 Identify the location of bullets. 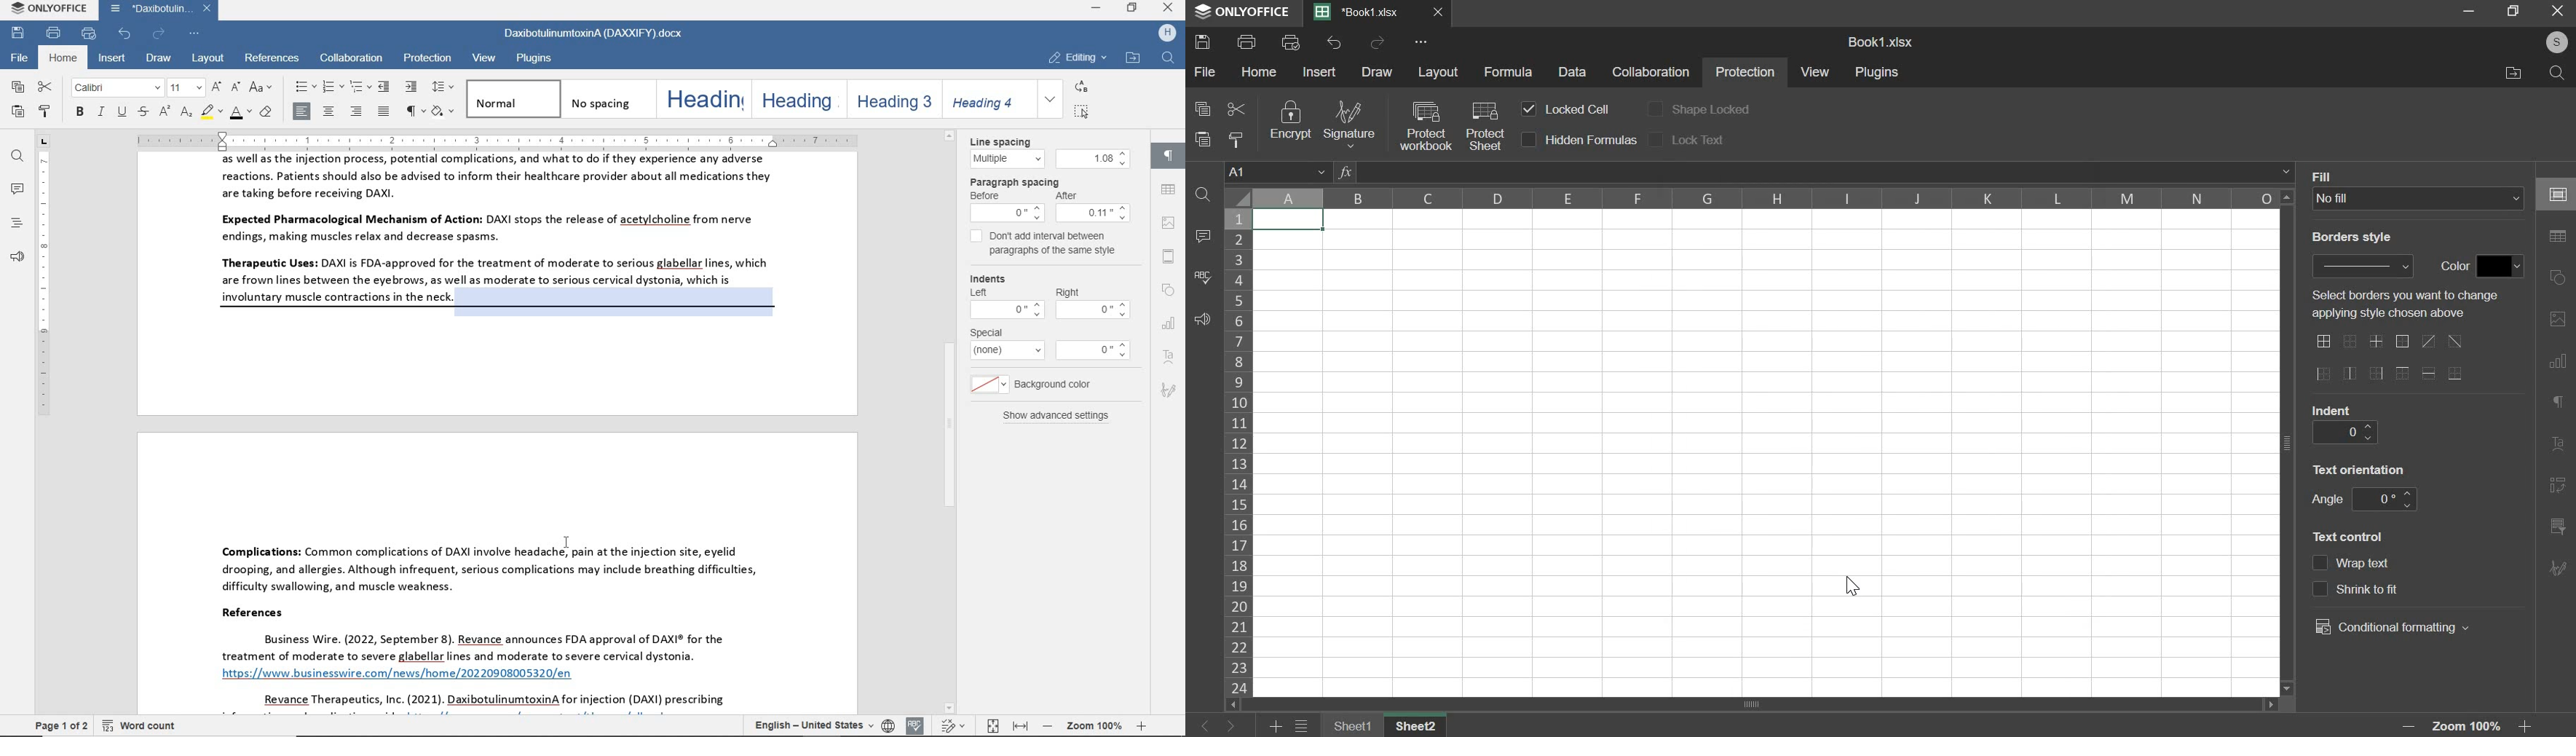
(303, 88).